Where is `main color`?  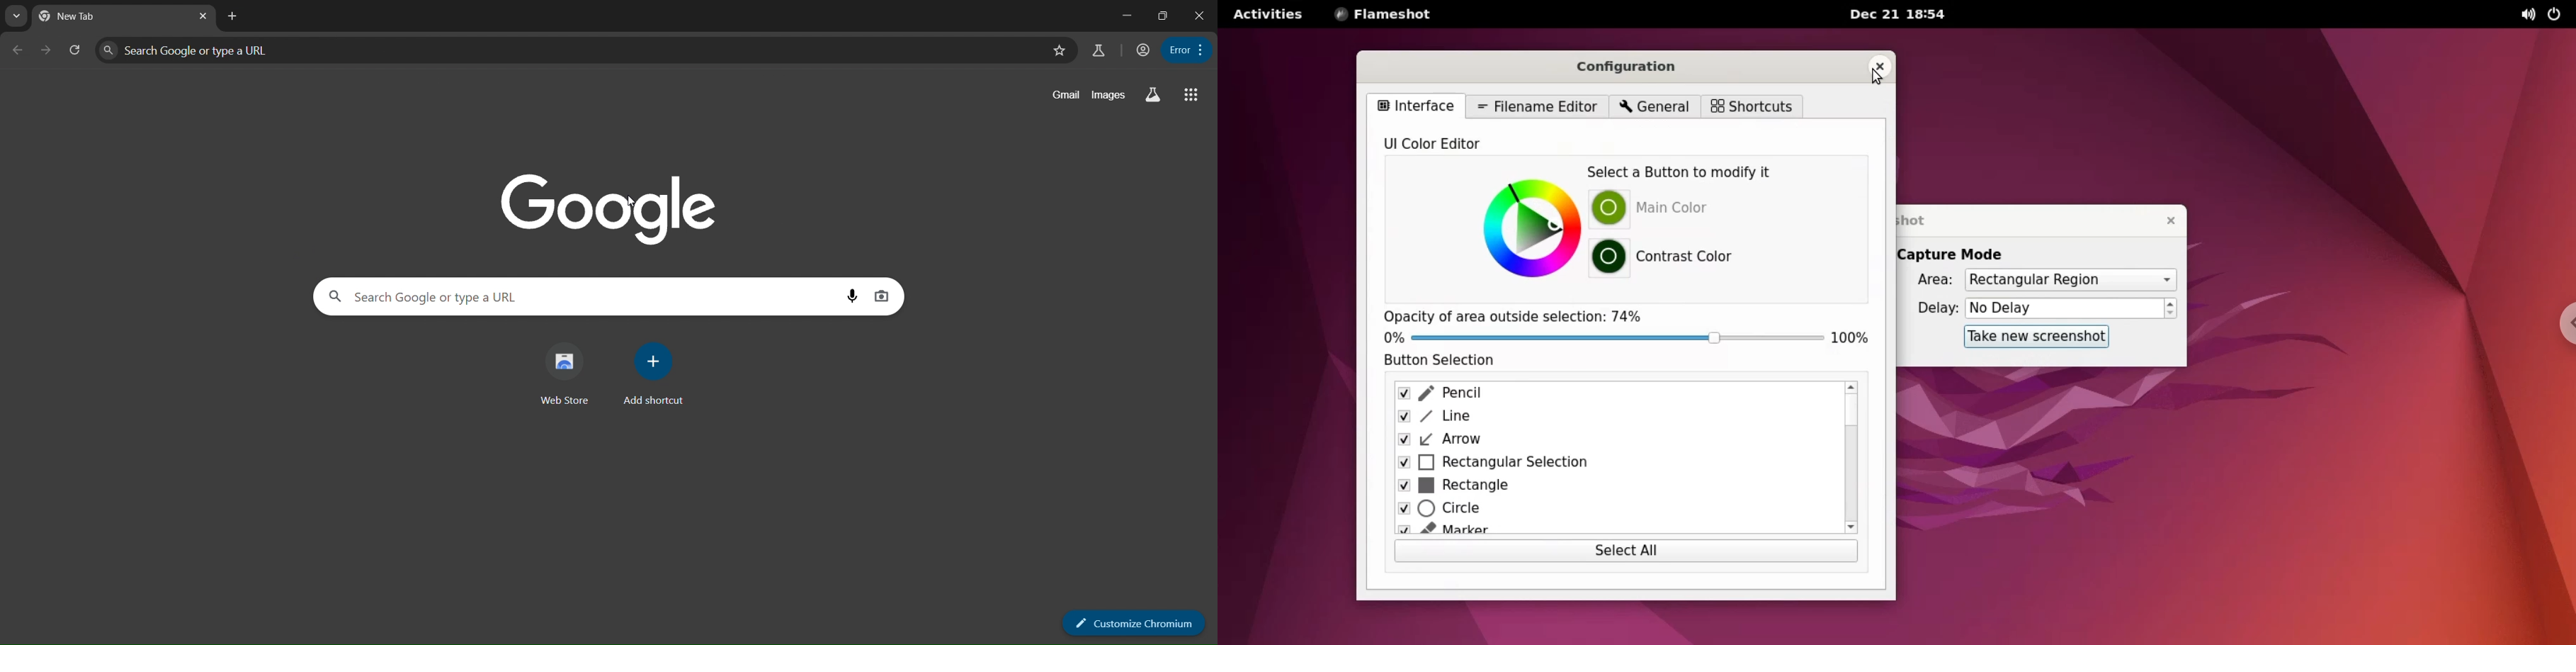 main color is located at coordinates (1690, 206).